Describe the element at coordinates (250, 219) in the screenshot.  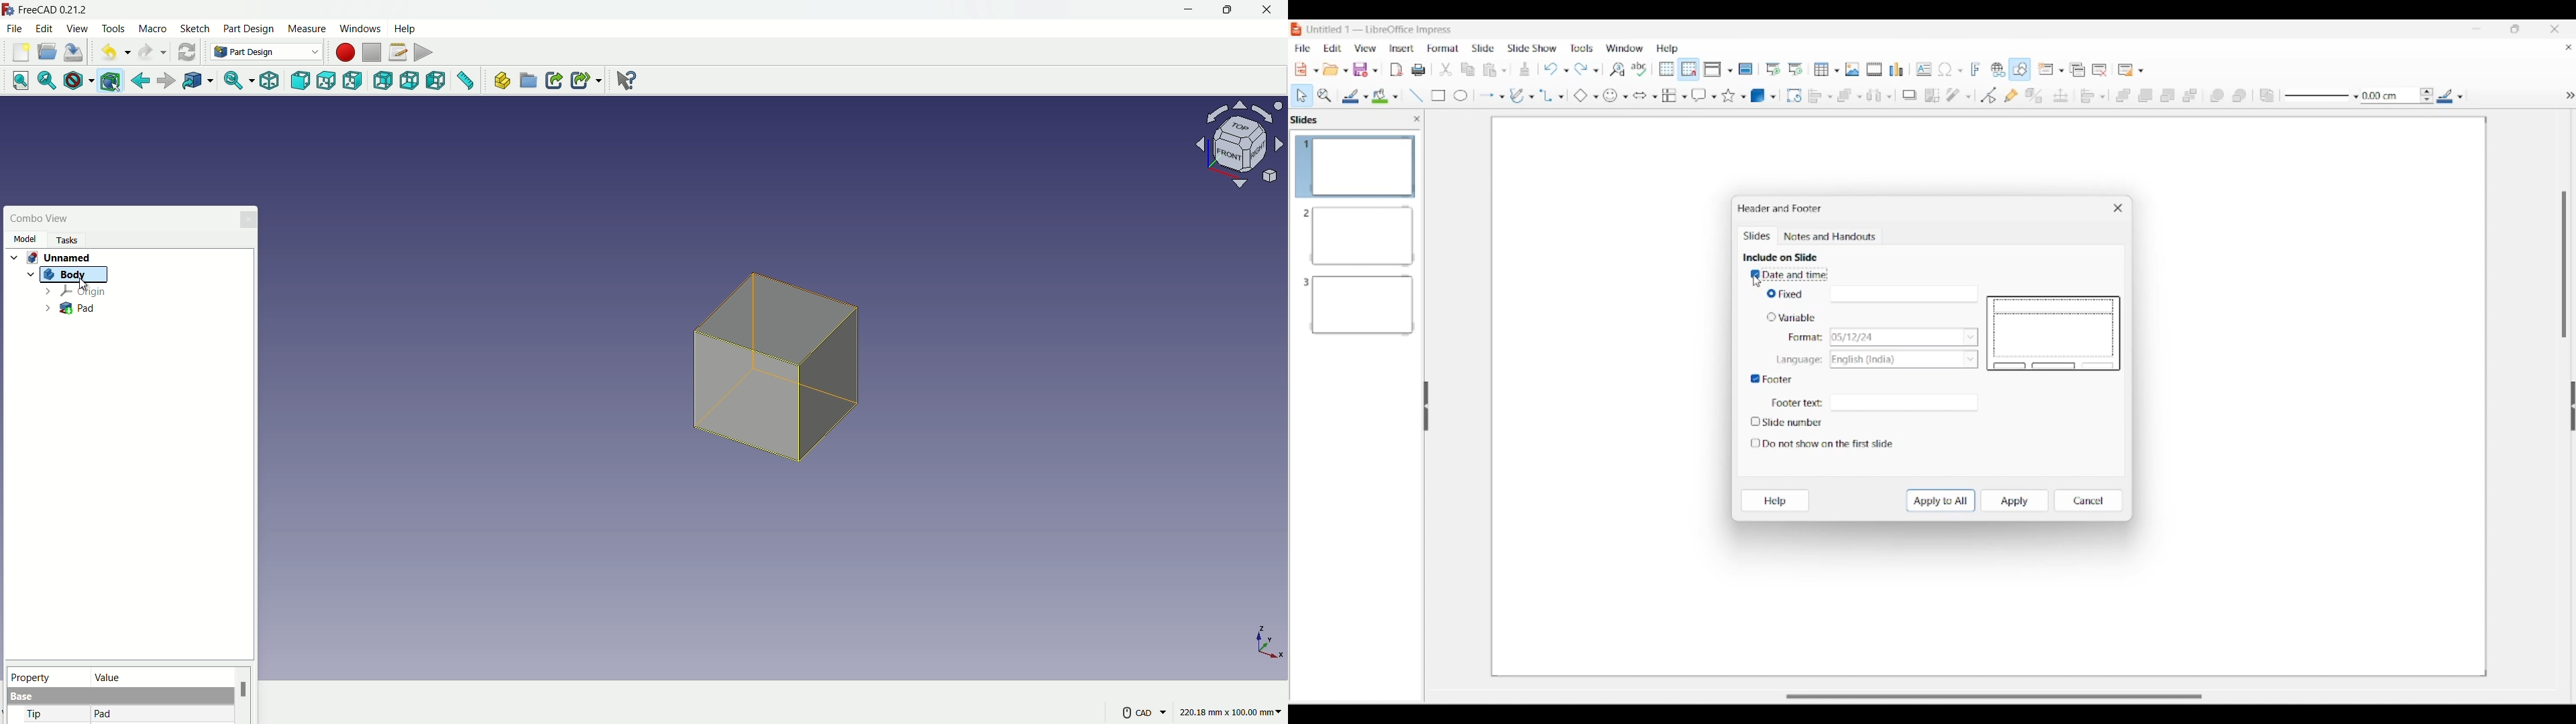
I see `close` at that location.